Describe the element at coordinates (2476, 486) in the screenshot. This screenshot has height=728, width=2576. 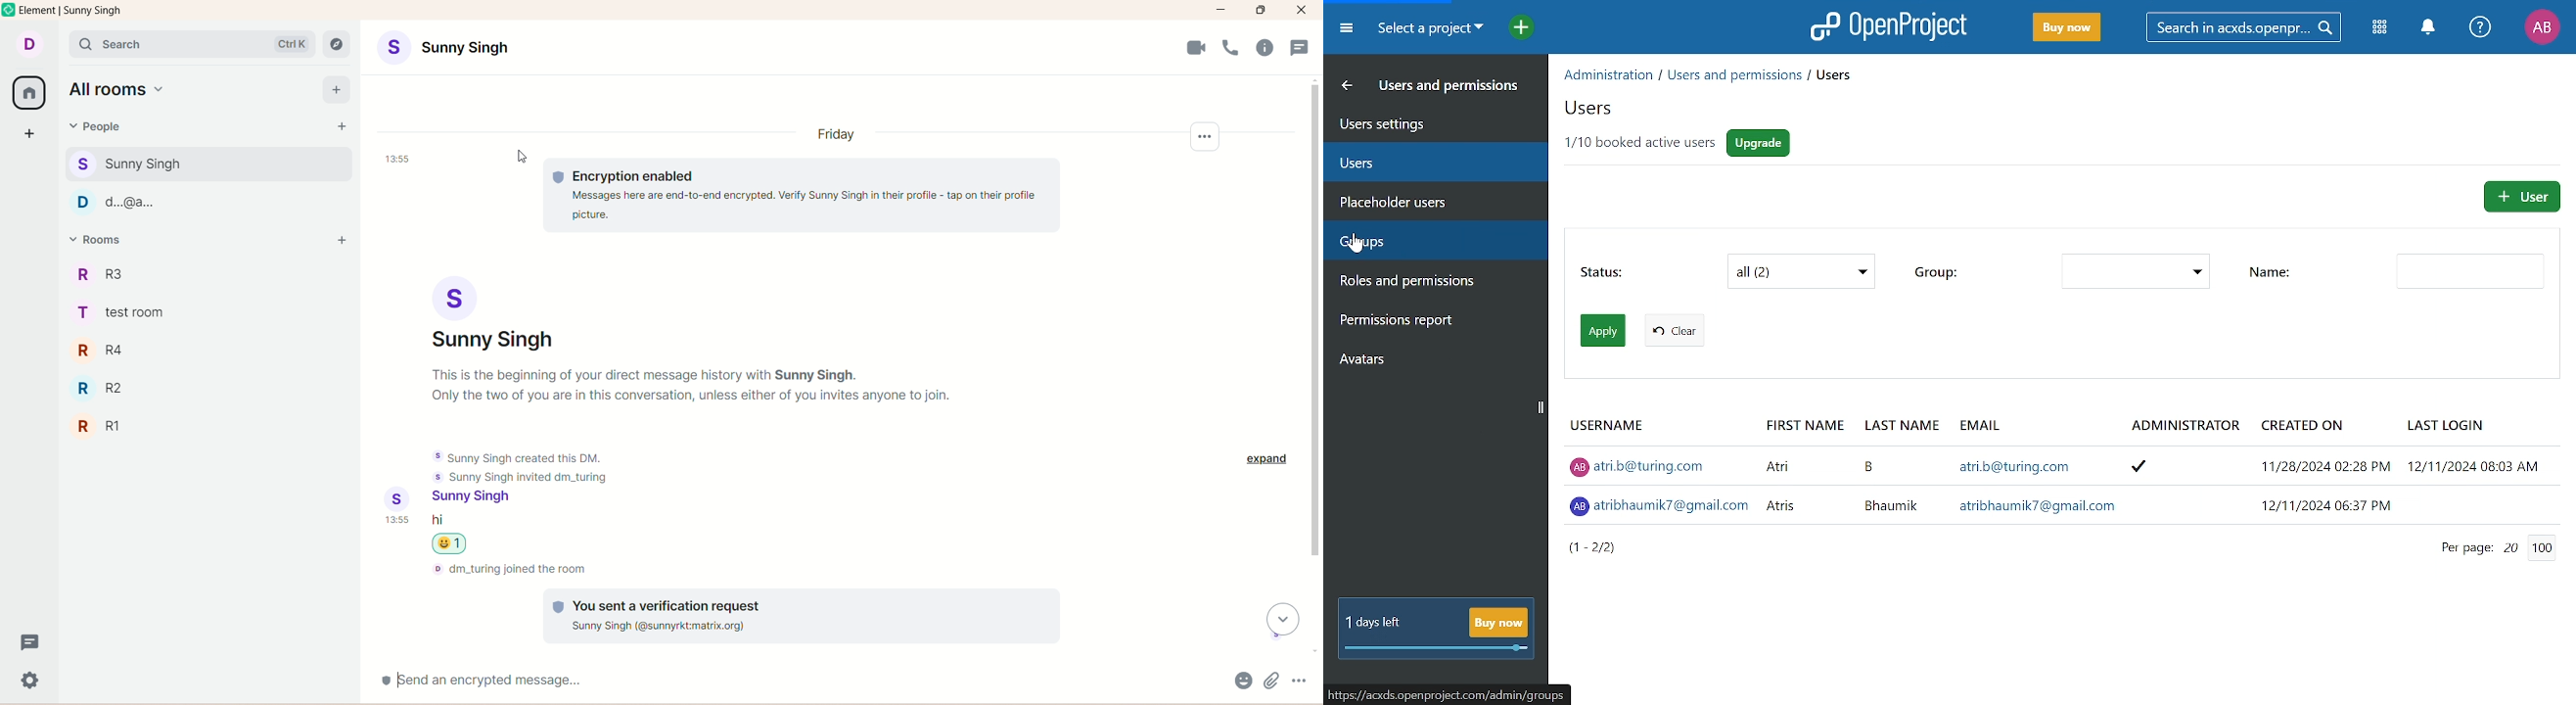
I see `last login` at that location.